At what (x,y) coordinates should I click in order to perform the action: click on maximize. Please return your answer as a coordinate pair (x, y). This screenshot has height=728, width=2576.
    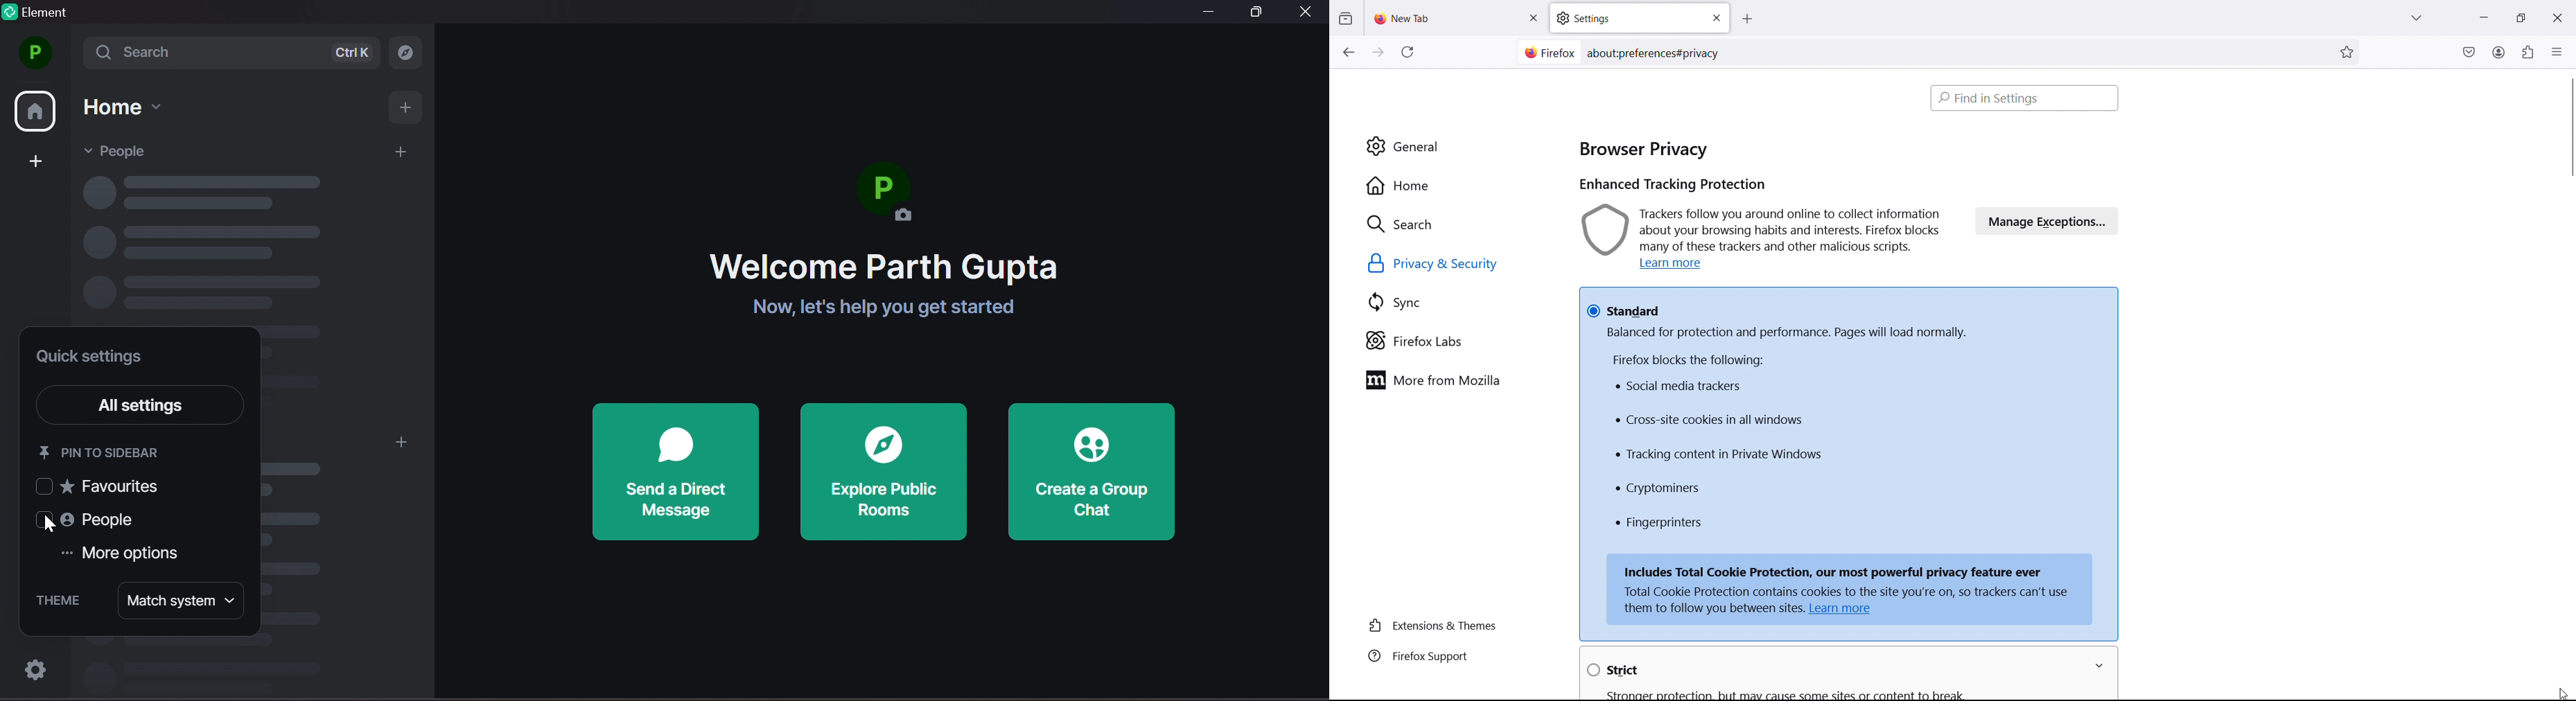
    Looking at the image, I should click on (1259, 12).